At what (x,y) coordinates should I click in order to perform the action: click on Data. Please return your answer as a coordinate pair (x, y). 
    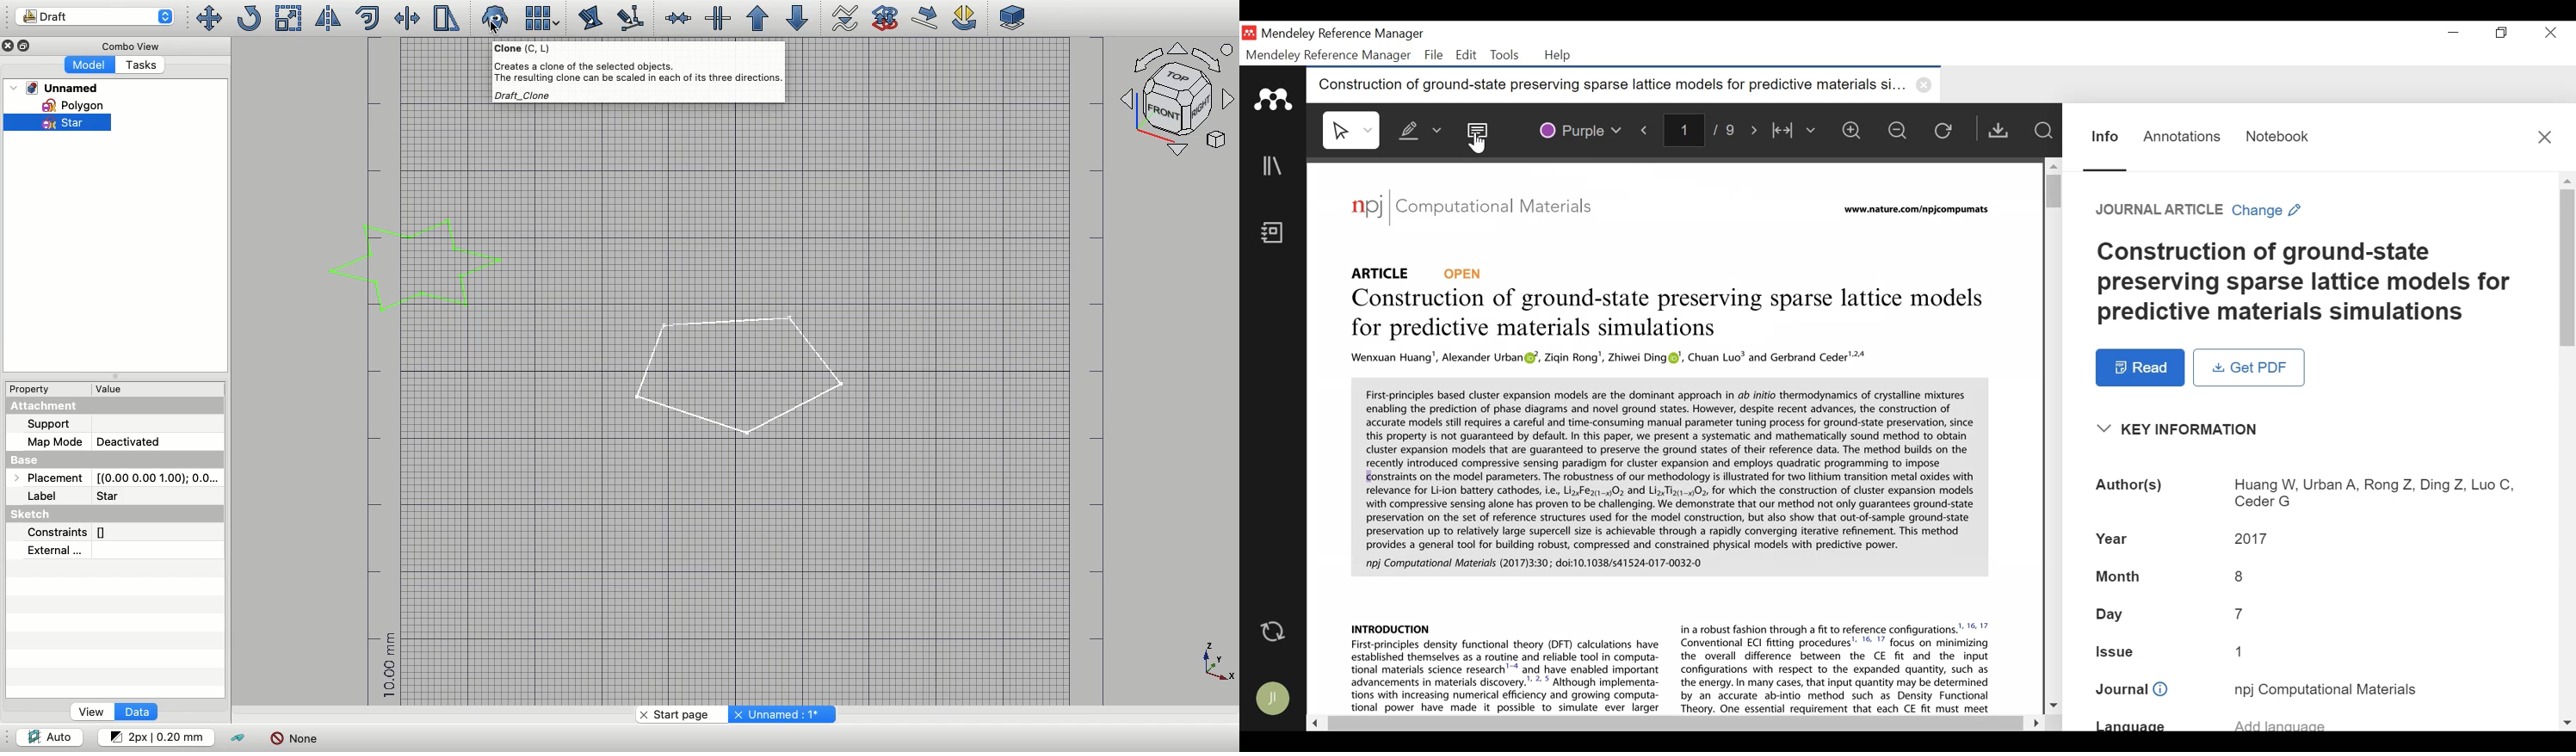
    Looking at the image, I should click on (135, 712).